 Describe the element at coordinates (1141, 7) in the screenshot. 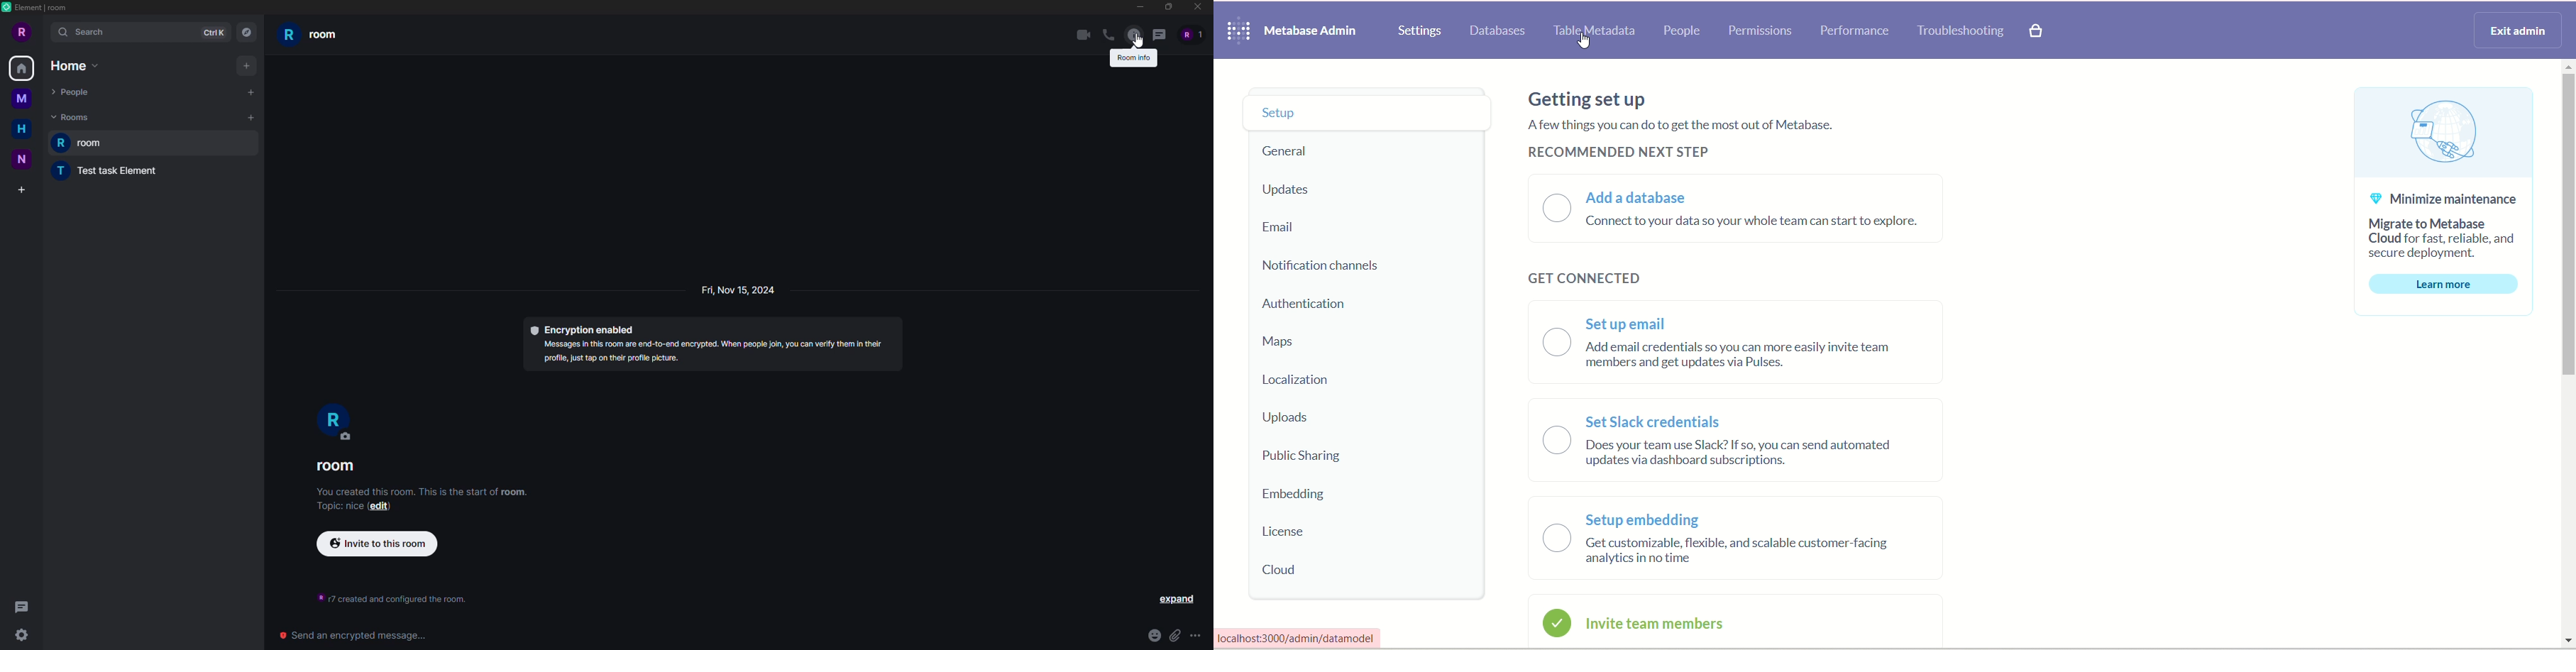

I see `minimize` at that location.